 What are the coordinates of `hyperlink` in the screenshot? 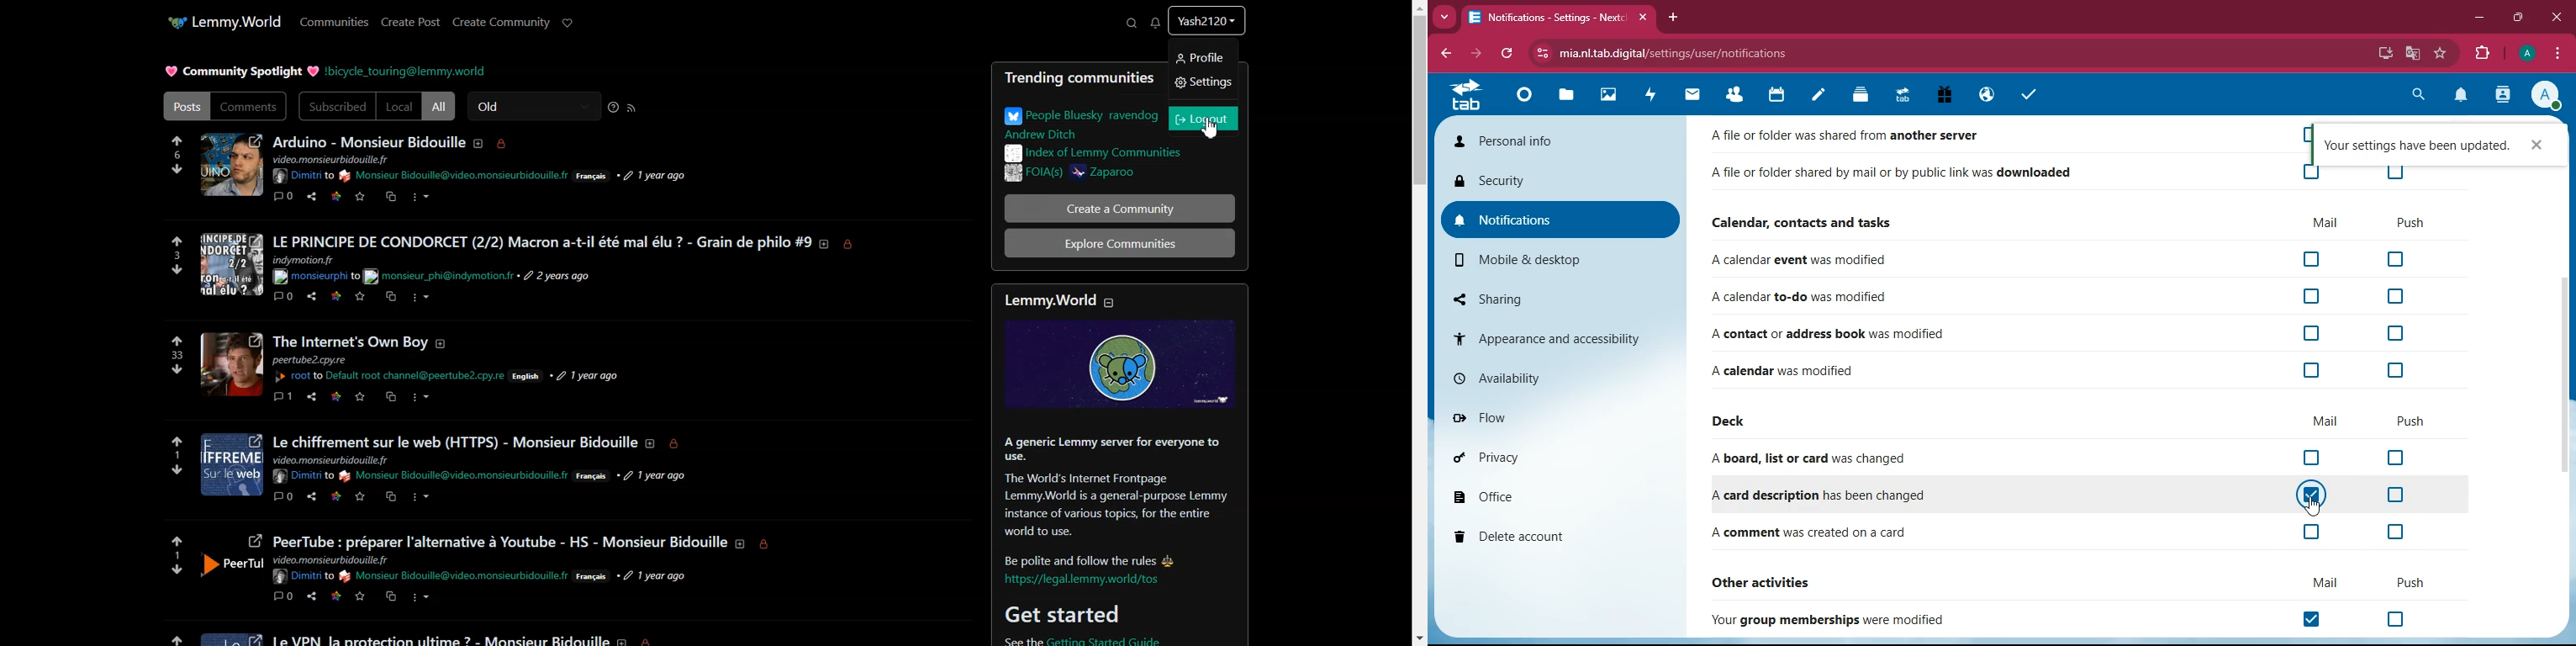 It's located at (457, 176).